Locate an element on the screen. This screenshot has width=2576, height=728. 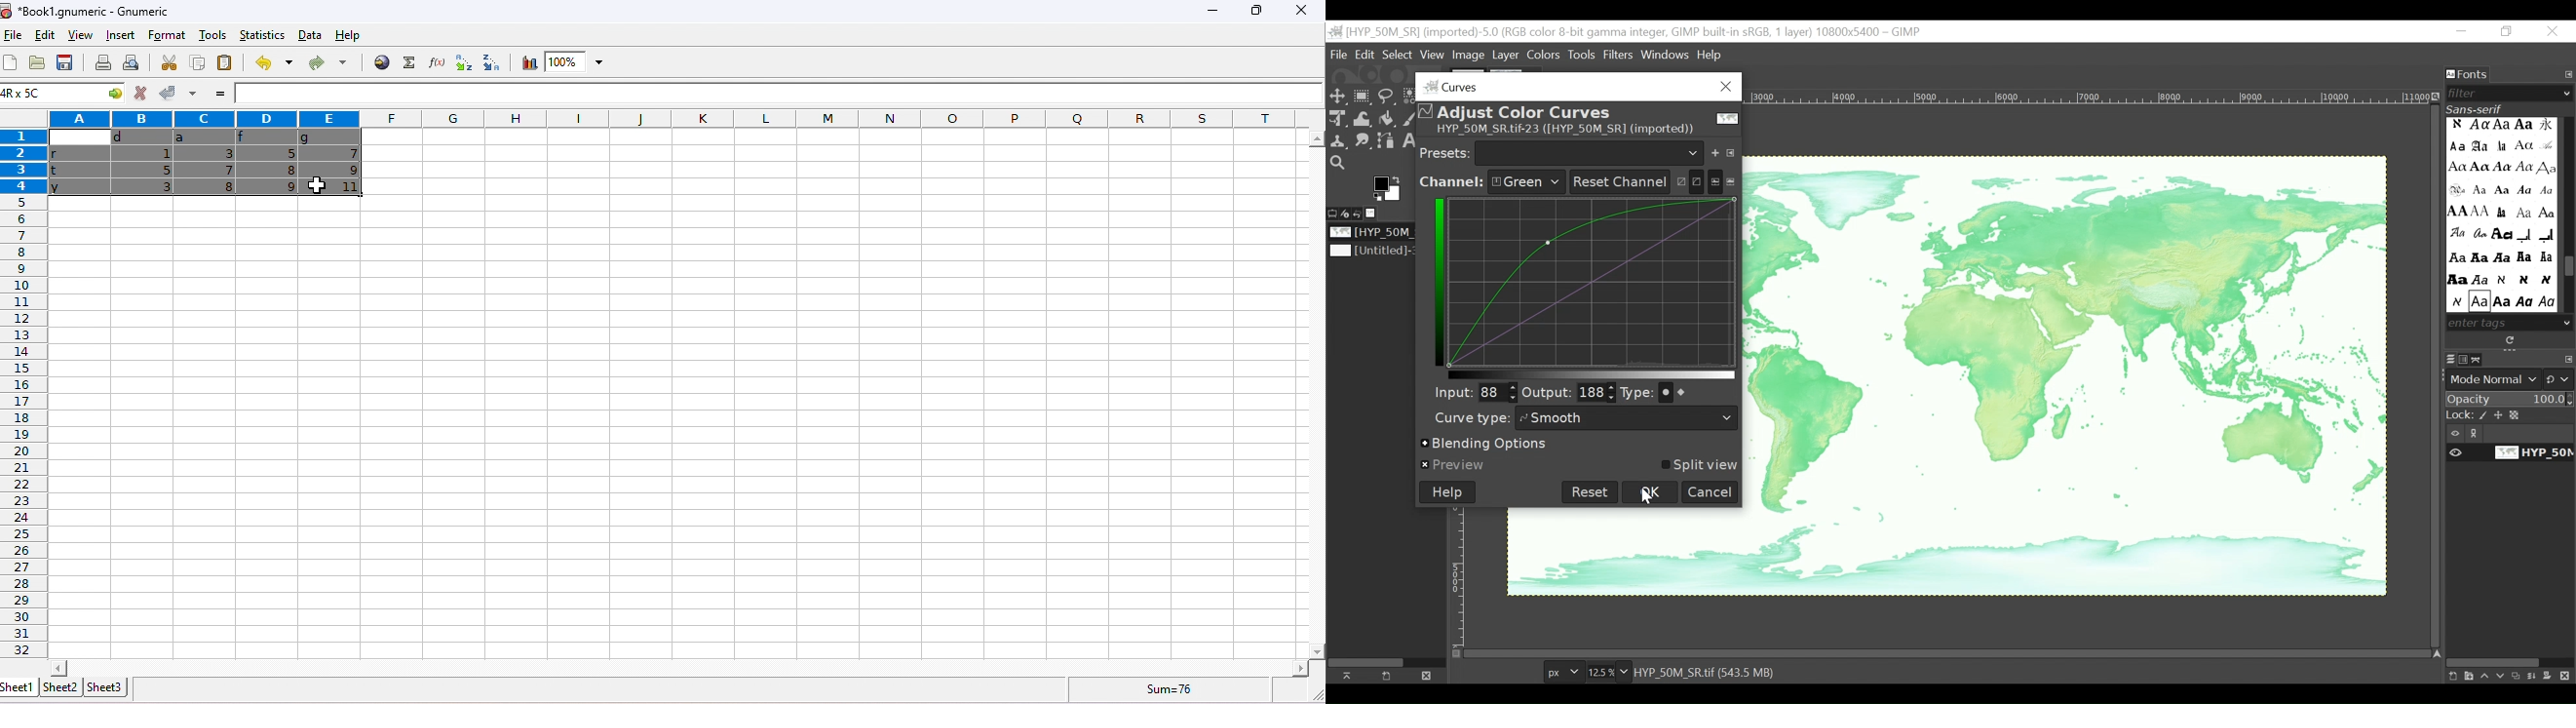
cut is located at coordinates (170, 62).